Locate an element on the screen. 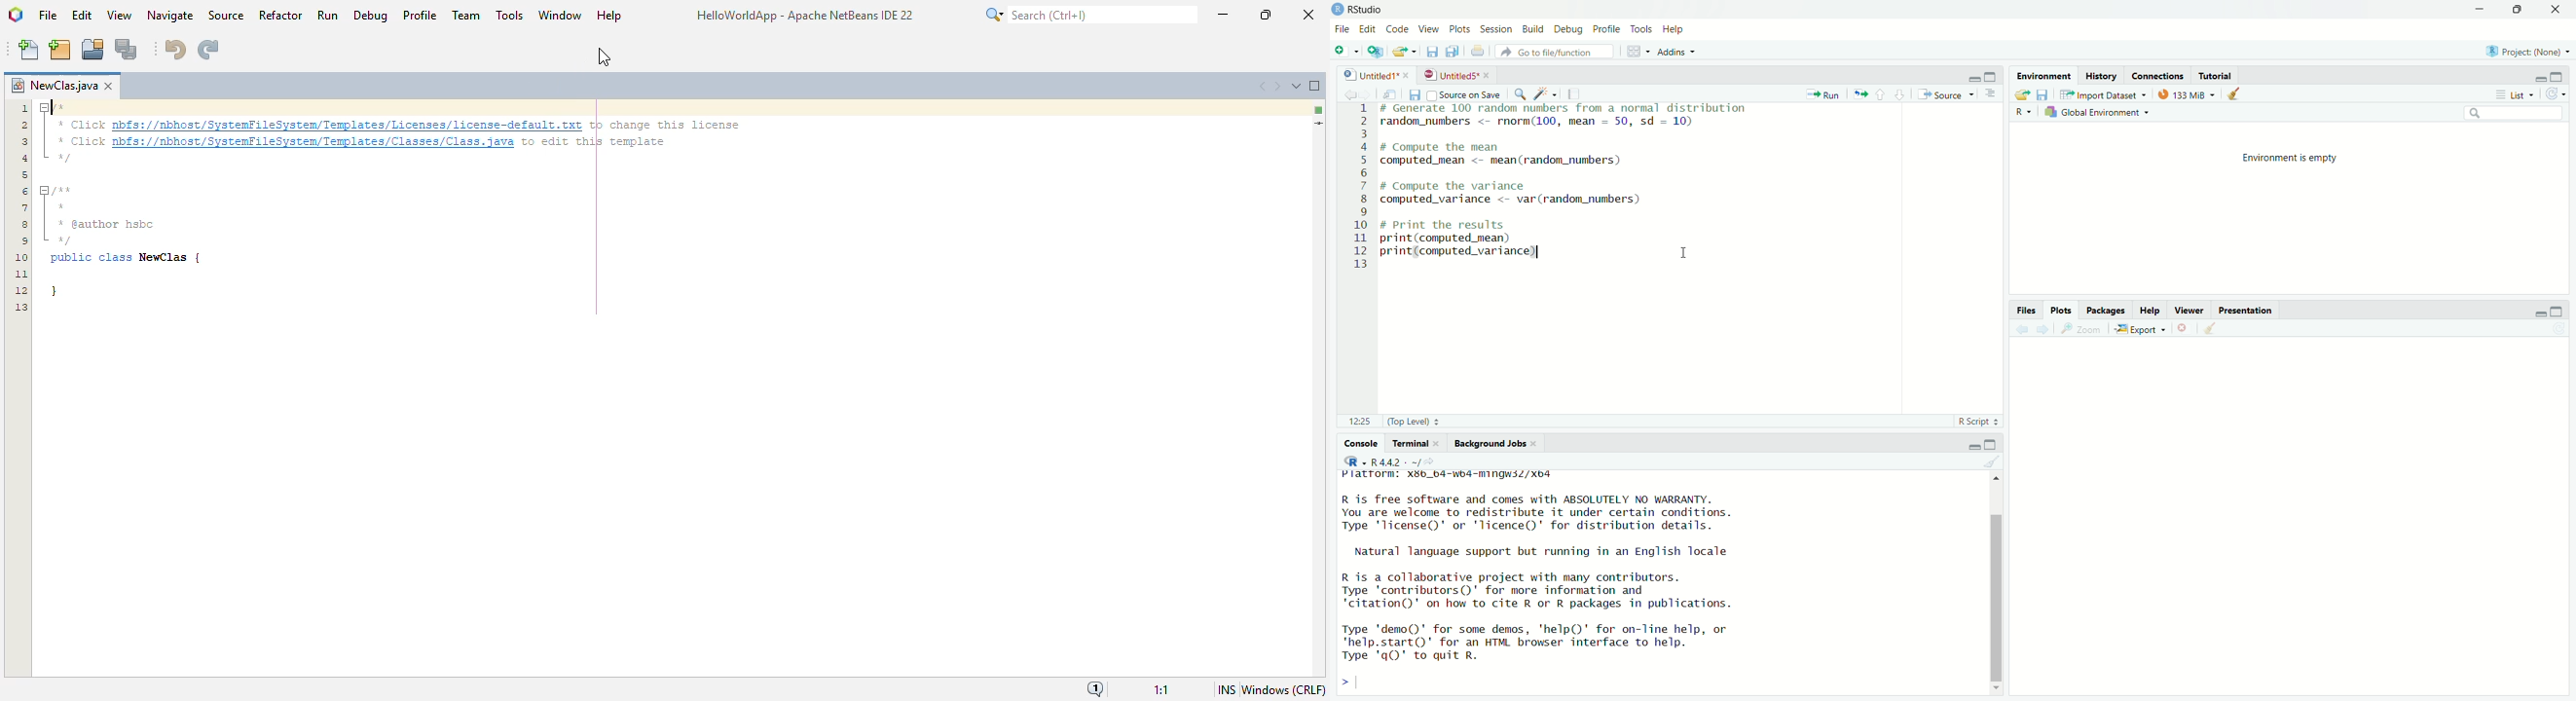 This screenshot has width=2576, height=728. packages is located at coordinates (2107, 310).